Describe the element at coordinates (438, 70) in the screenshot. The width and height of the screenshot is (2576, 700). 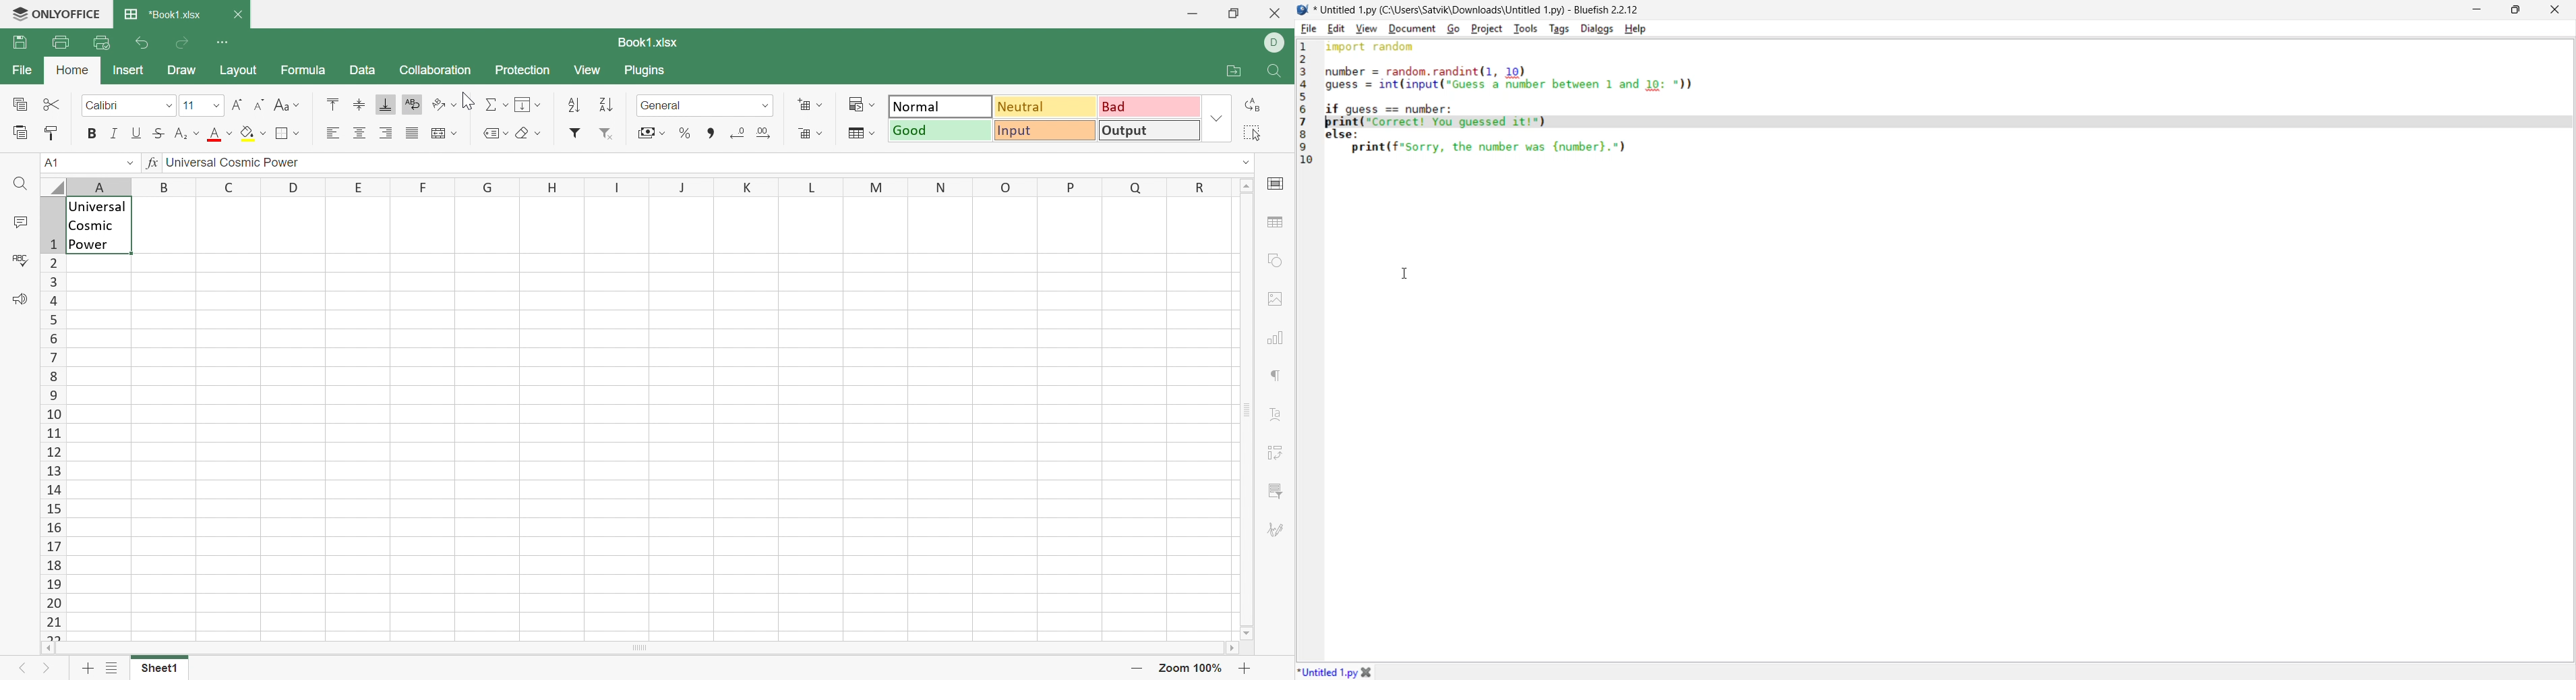
I see `Collaboration` at that location.